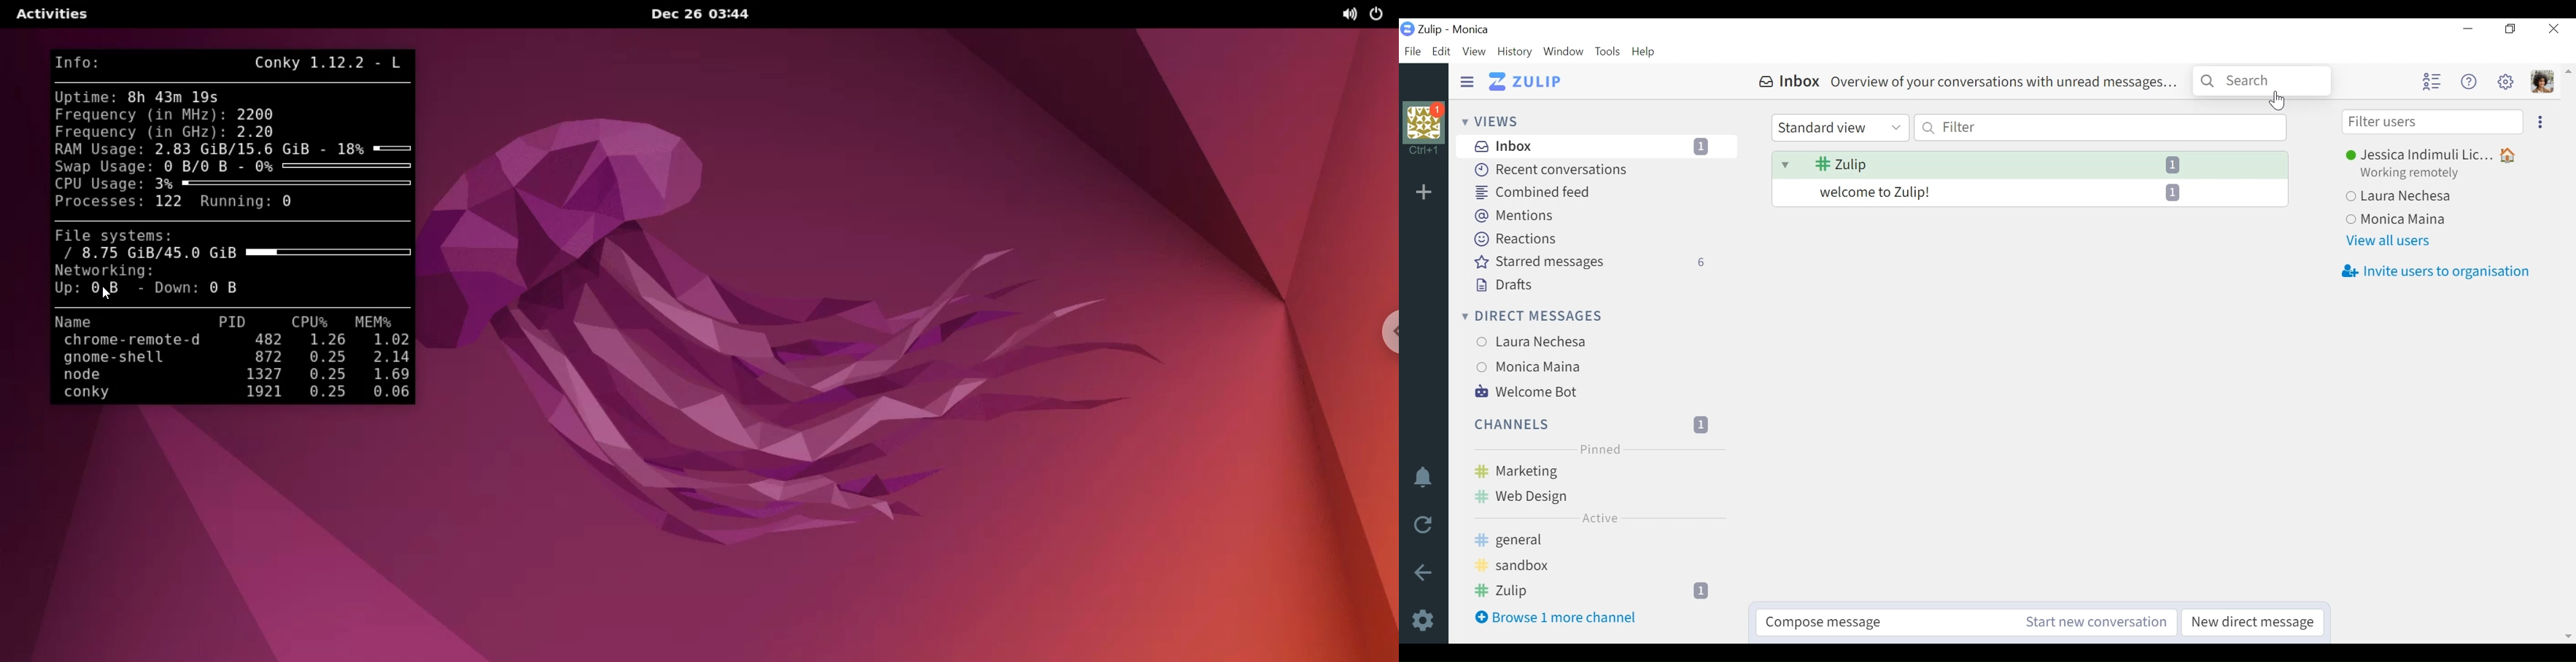 The width and height of the screenshot is (2576, 672). Describe the element at coordinates (1514, 239) in the screenshot. I see `Reactions` at that location.